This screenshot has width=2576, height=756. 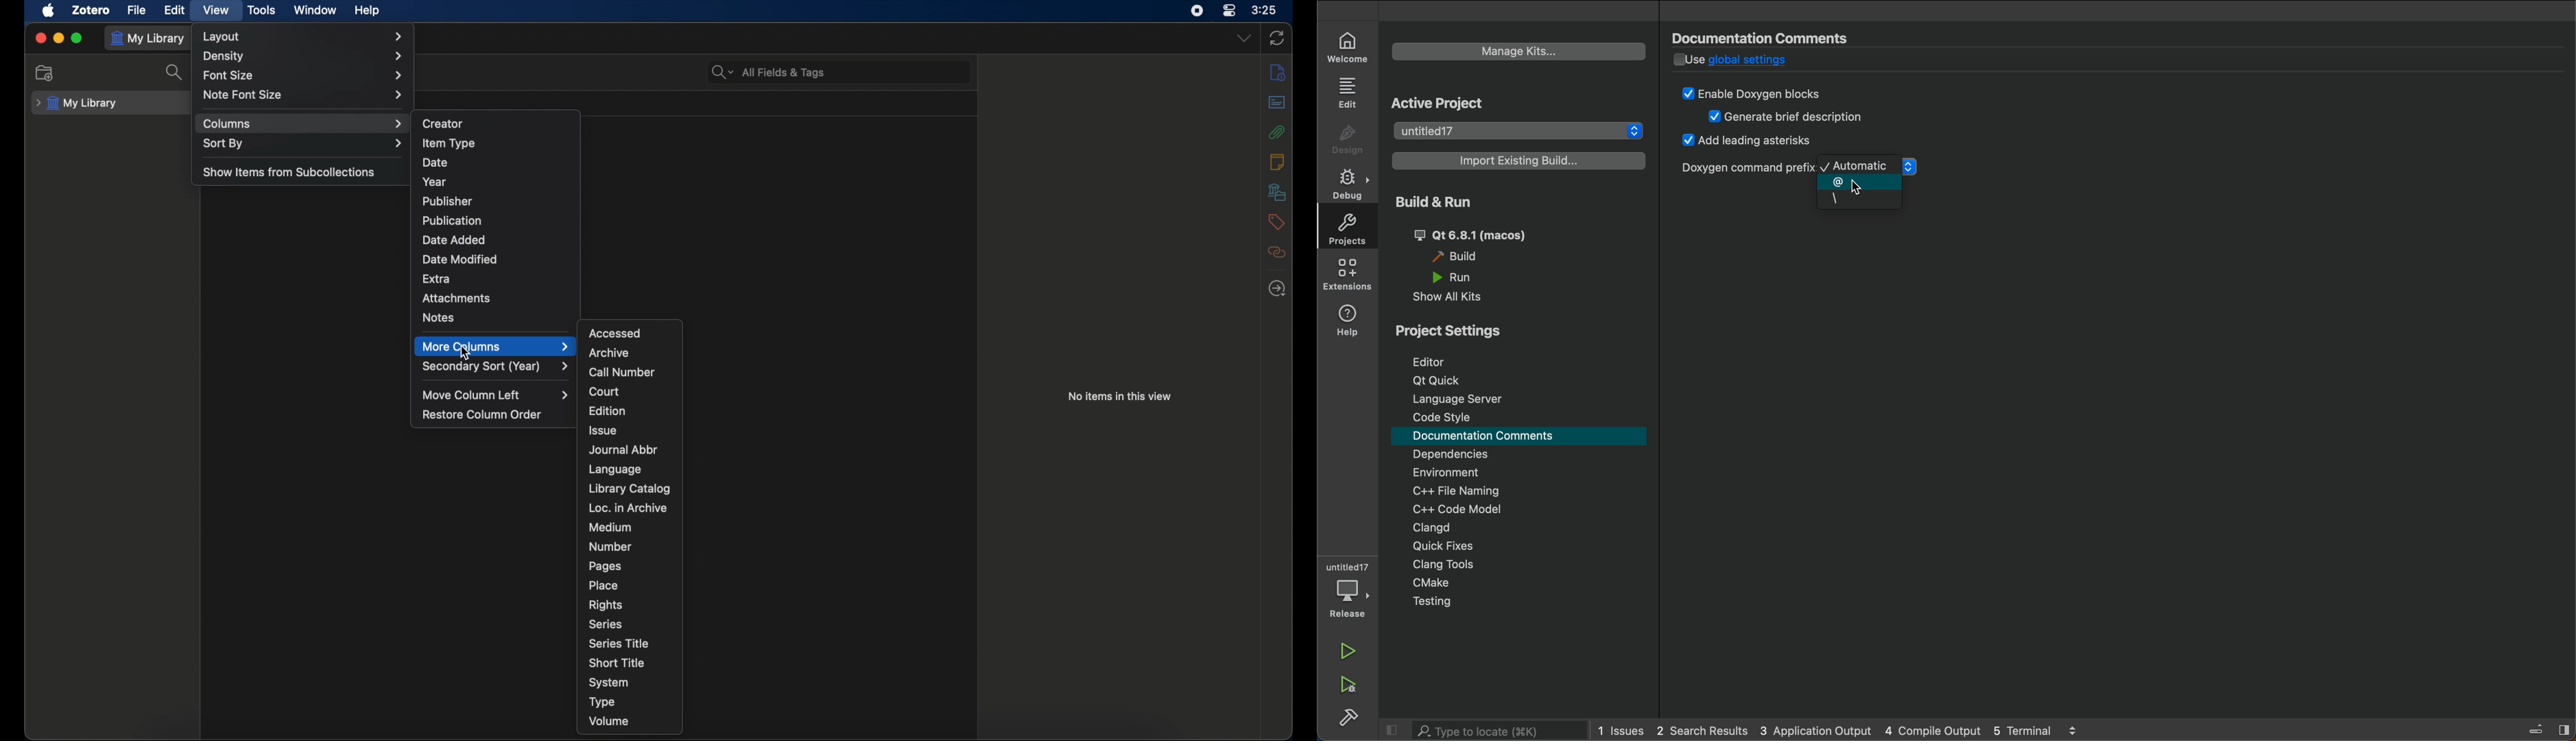 What do you see at coordinates (1347, 187) in the screenshot?
I see `debug` at bounding box center [1347, 187].